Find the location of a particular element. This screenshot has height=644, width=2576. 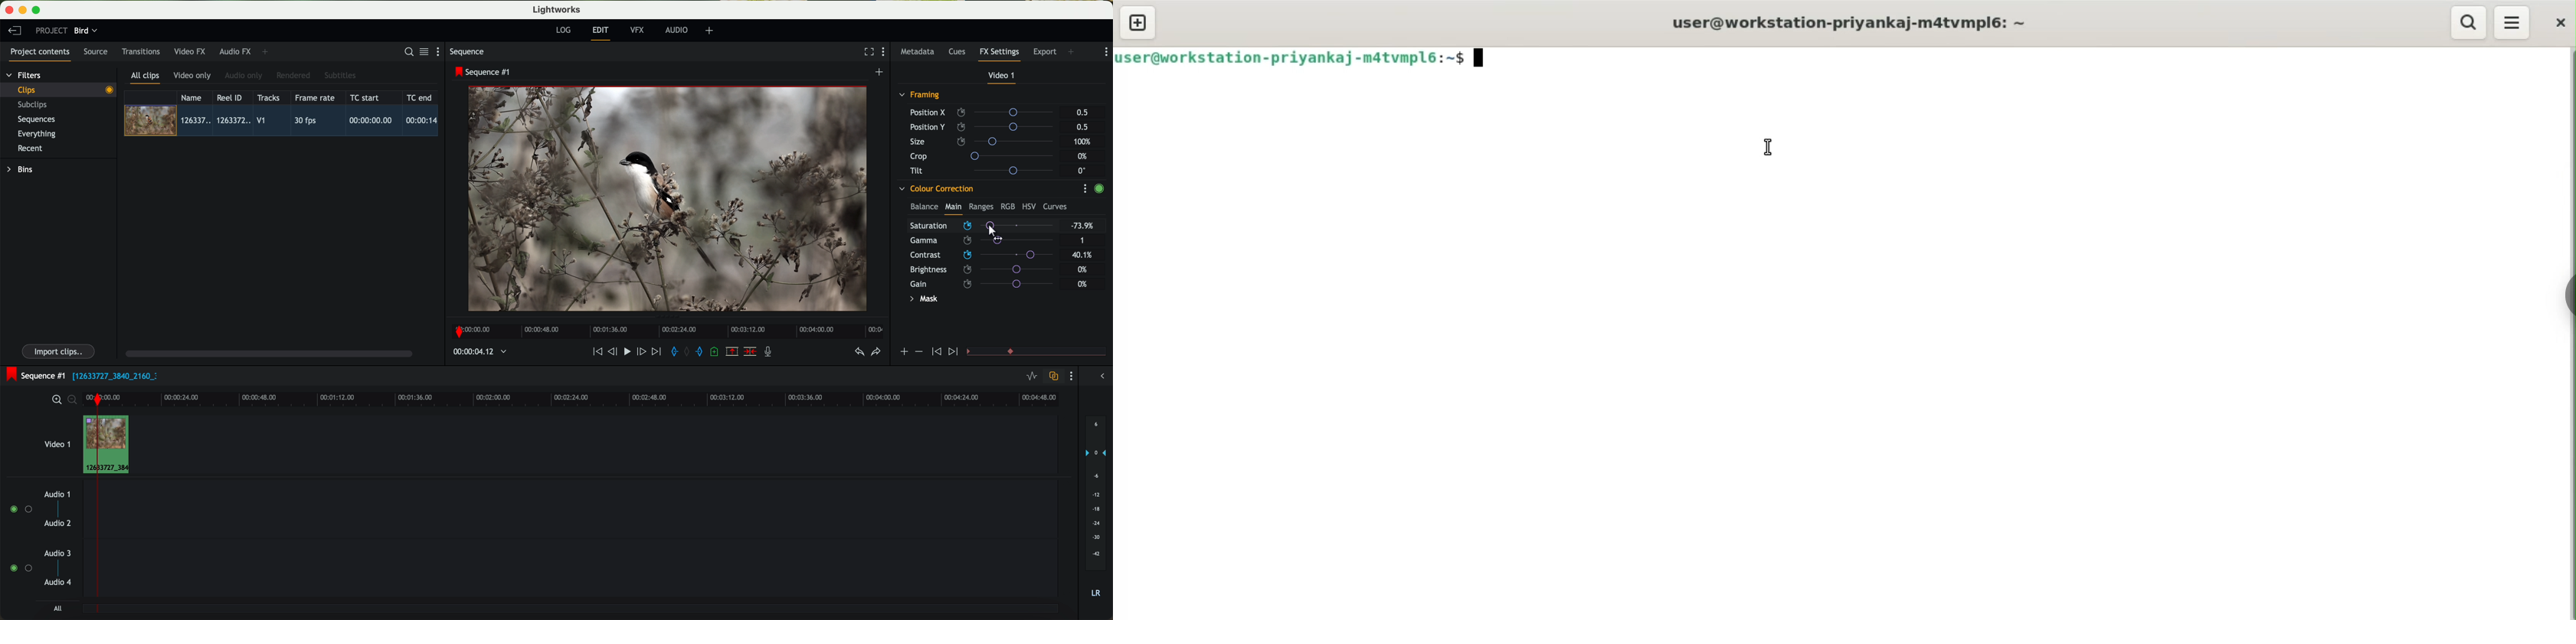

maximize program is located at coordinates (38, 10).